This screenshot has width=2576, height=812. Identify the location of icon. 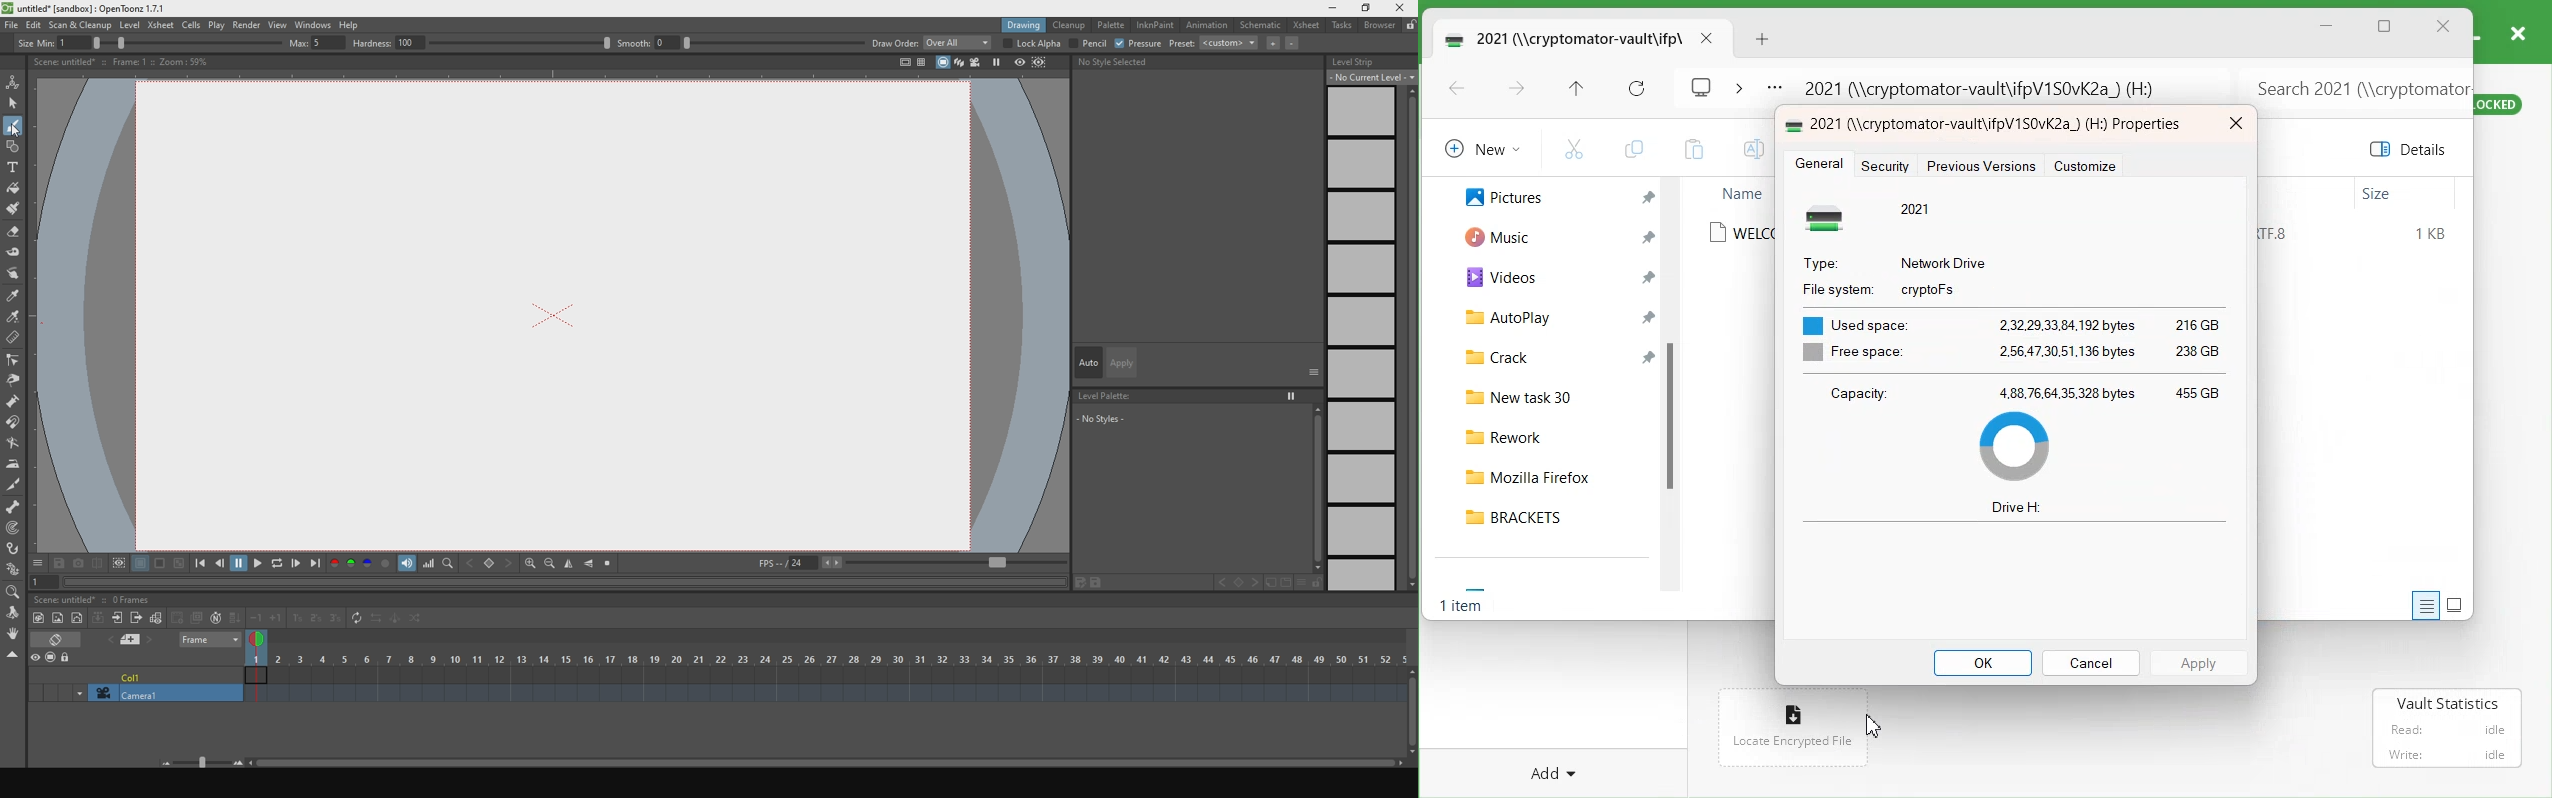
(1795, 710).